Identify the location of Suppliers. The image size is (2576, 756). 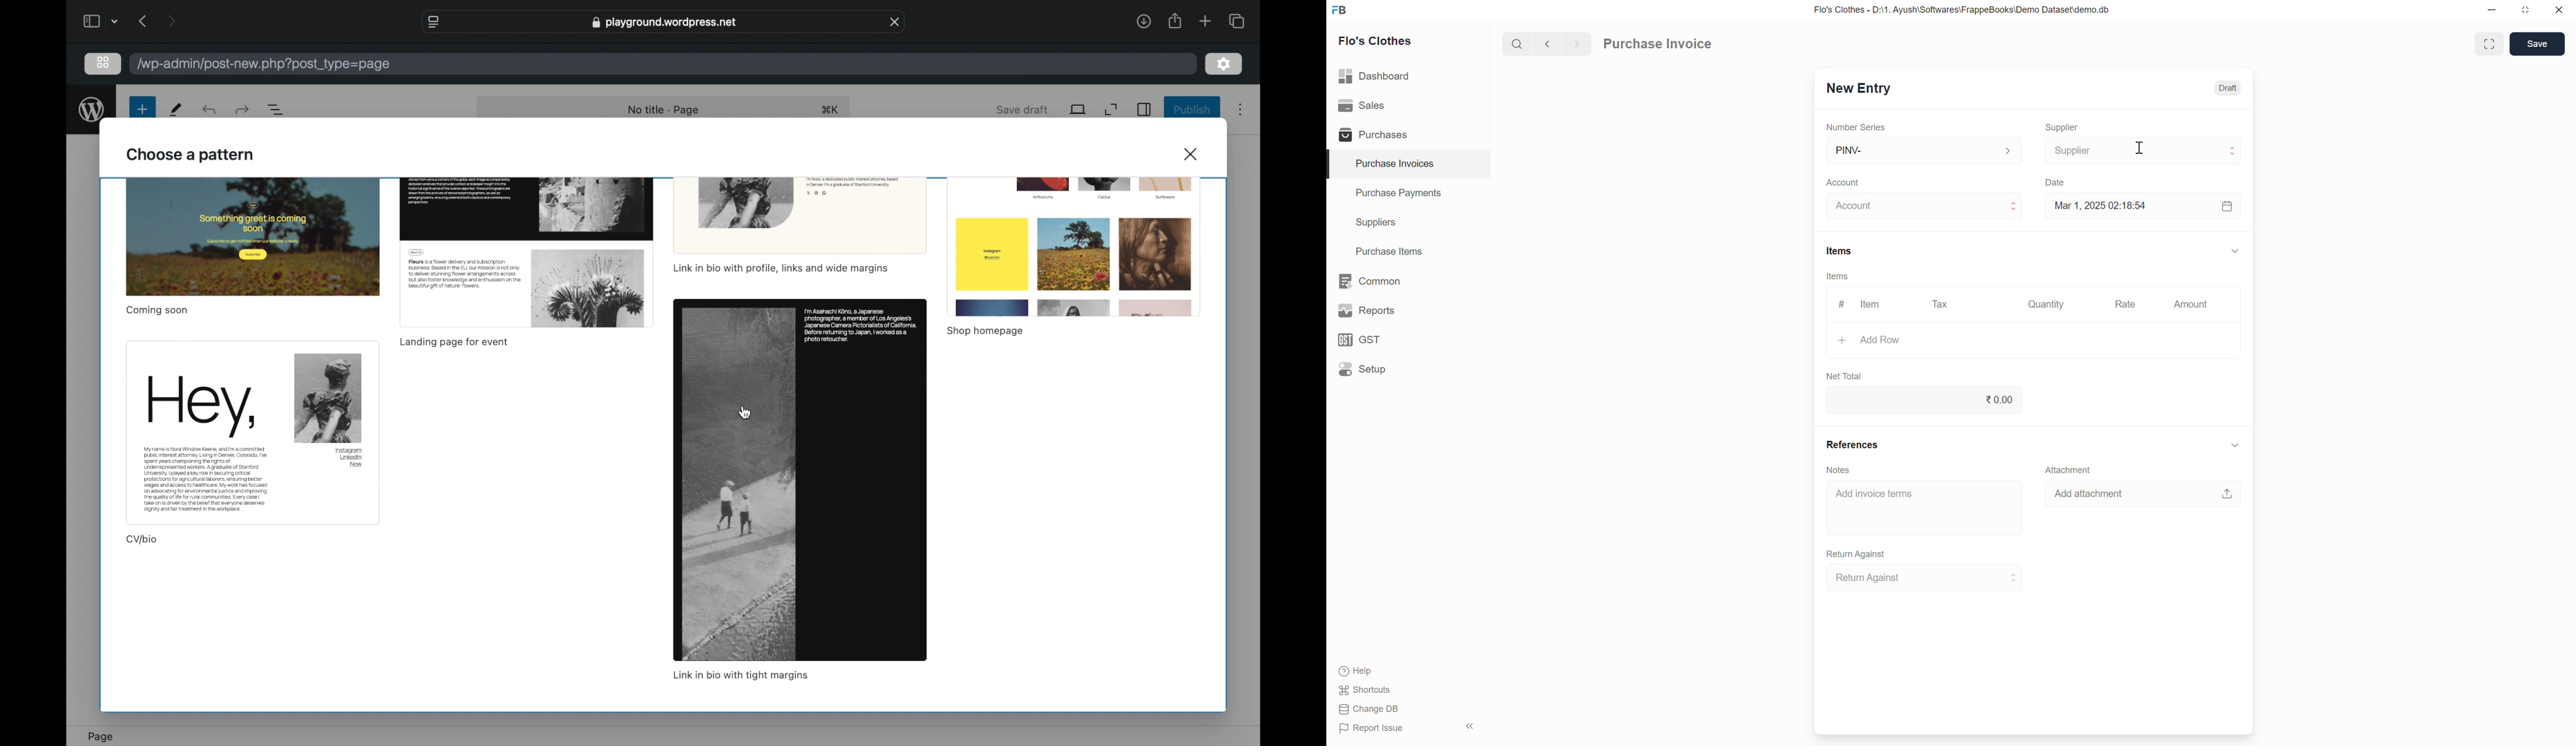
(1408, 223).